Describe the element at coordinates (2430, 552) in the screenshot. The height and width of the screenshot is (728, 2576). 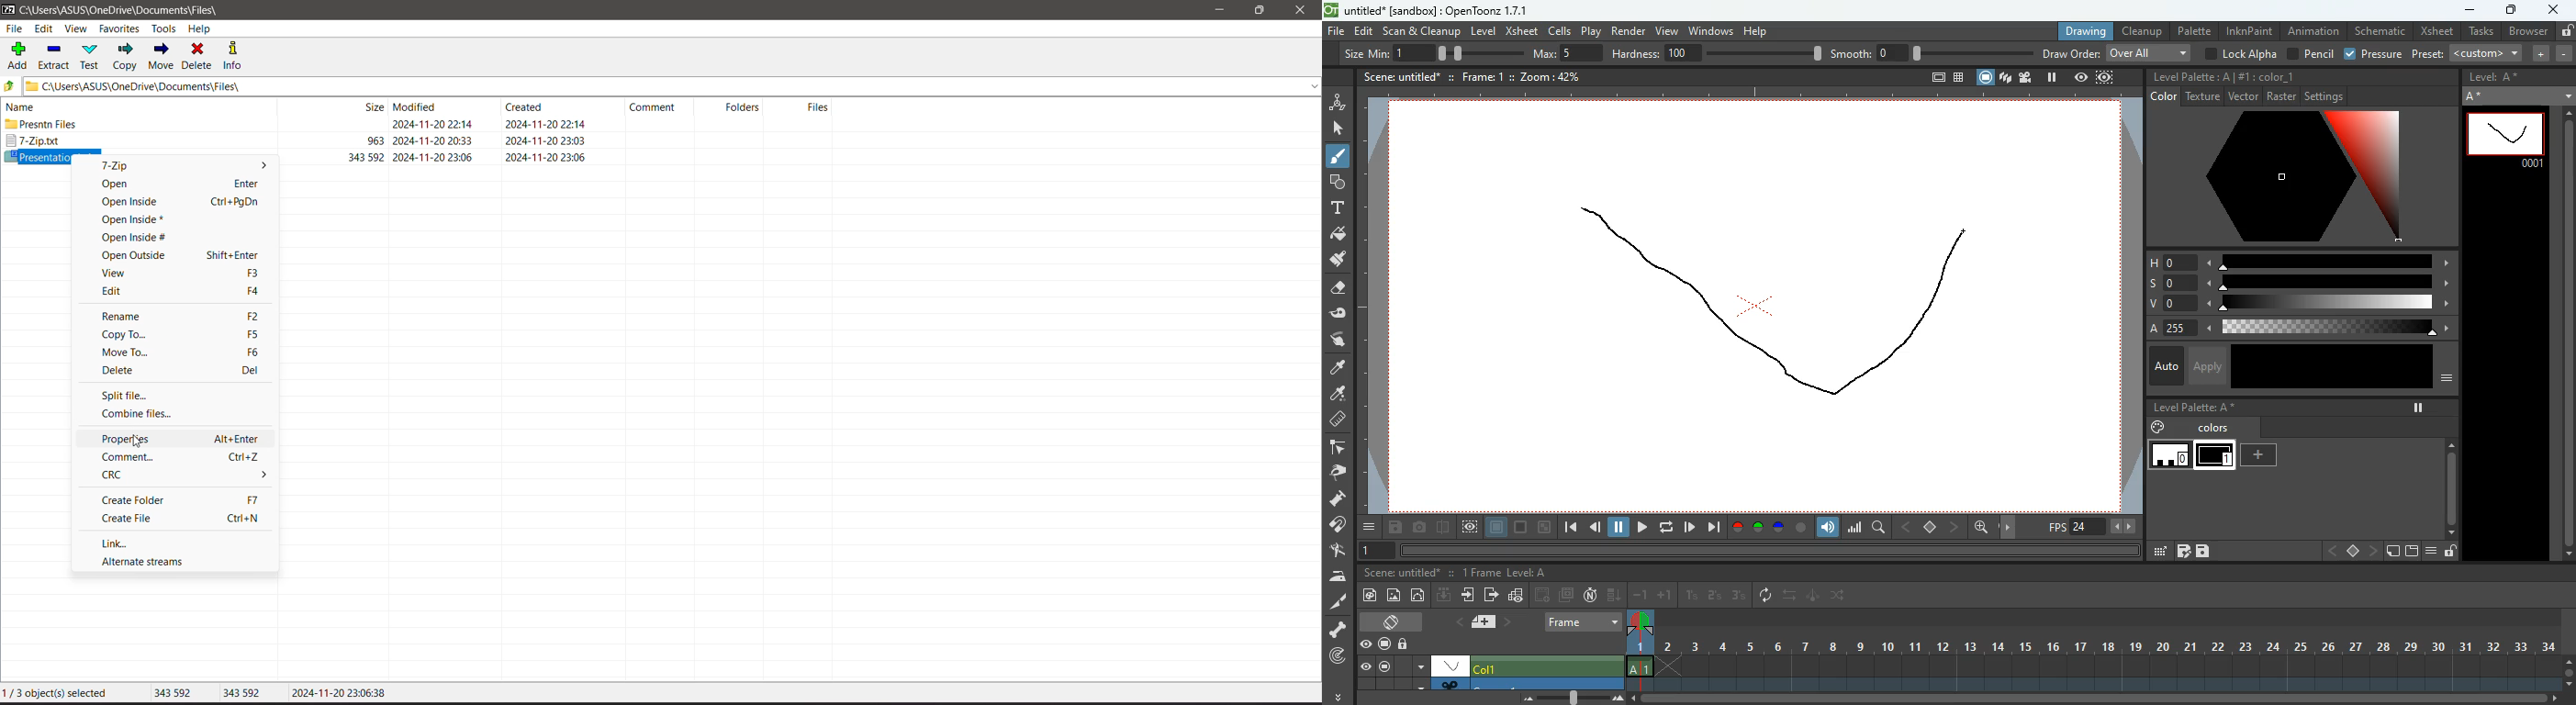
I see `menu` at that location.